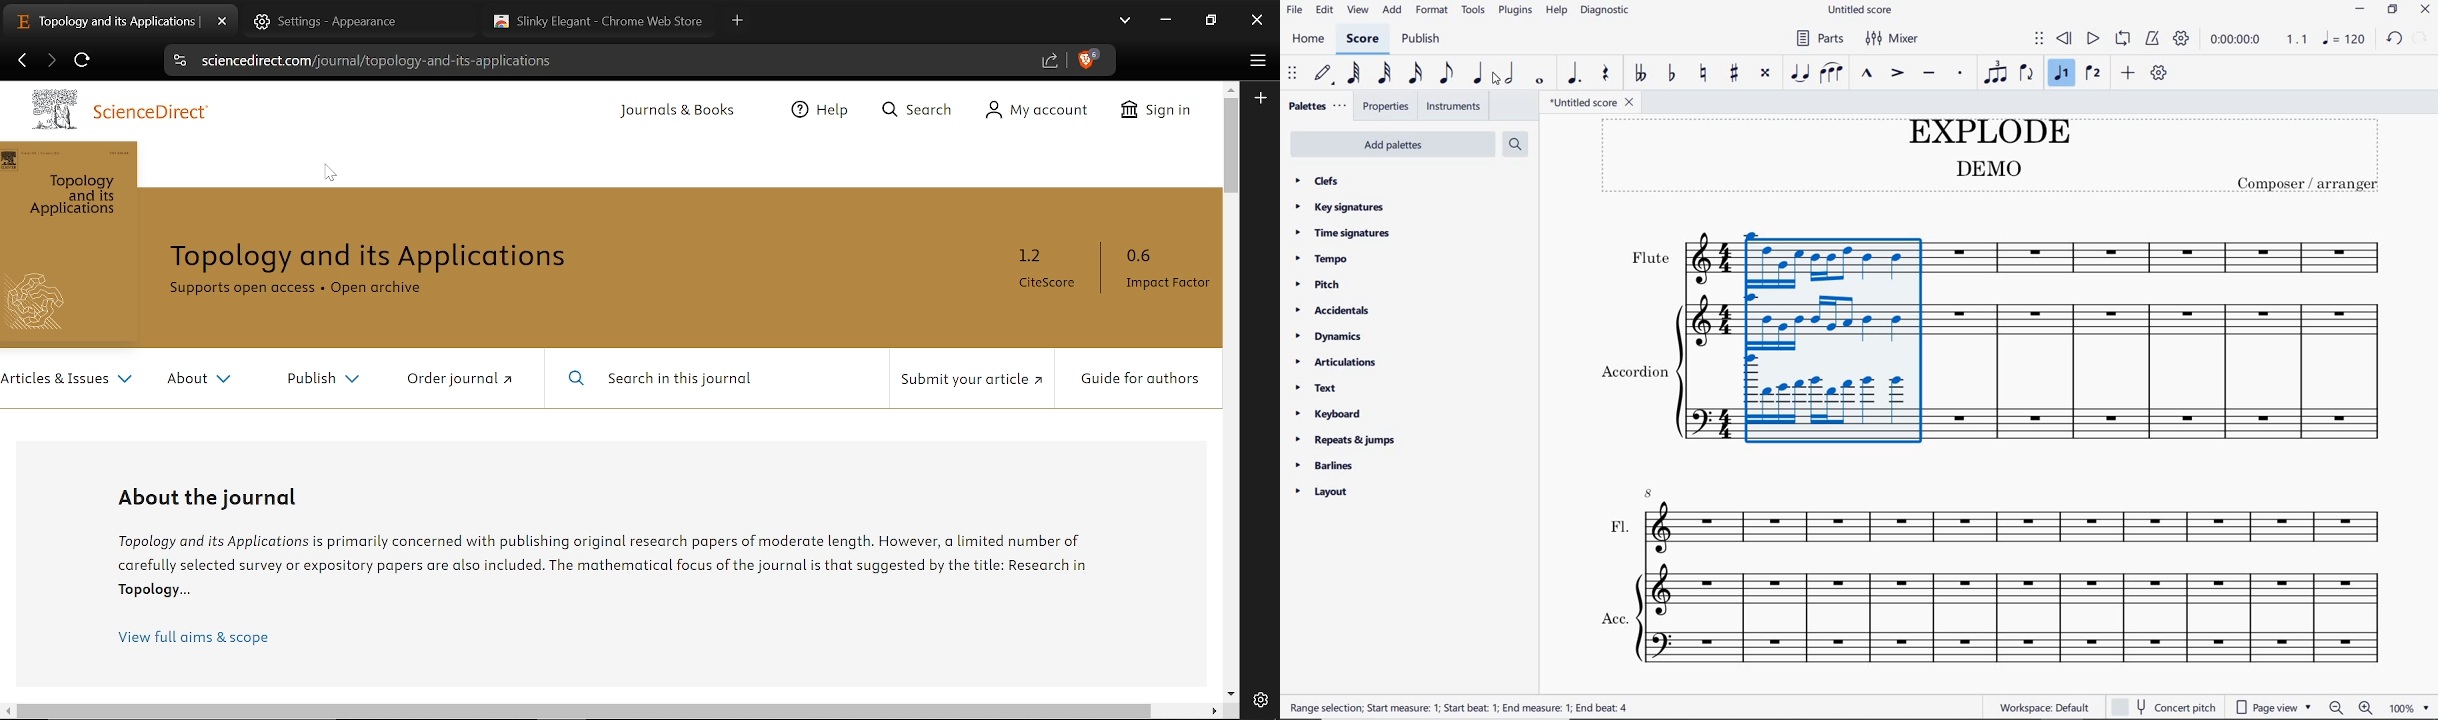 This screenshot has width=2464, height=728. I want to click on file, so click(1293, 10).